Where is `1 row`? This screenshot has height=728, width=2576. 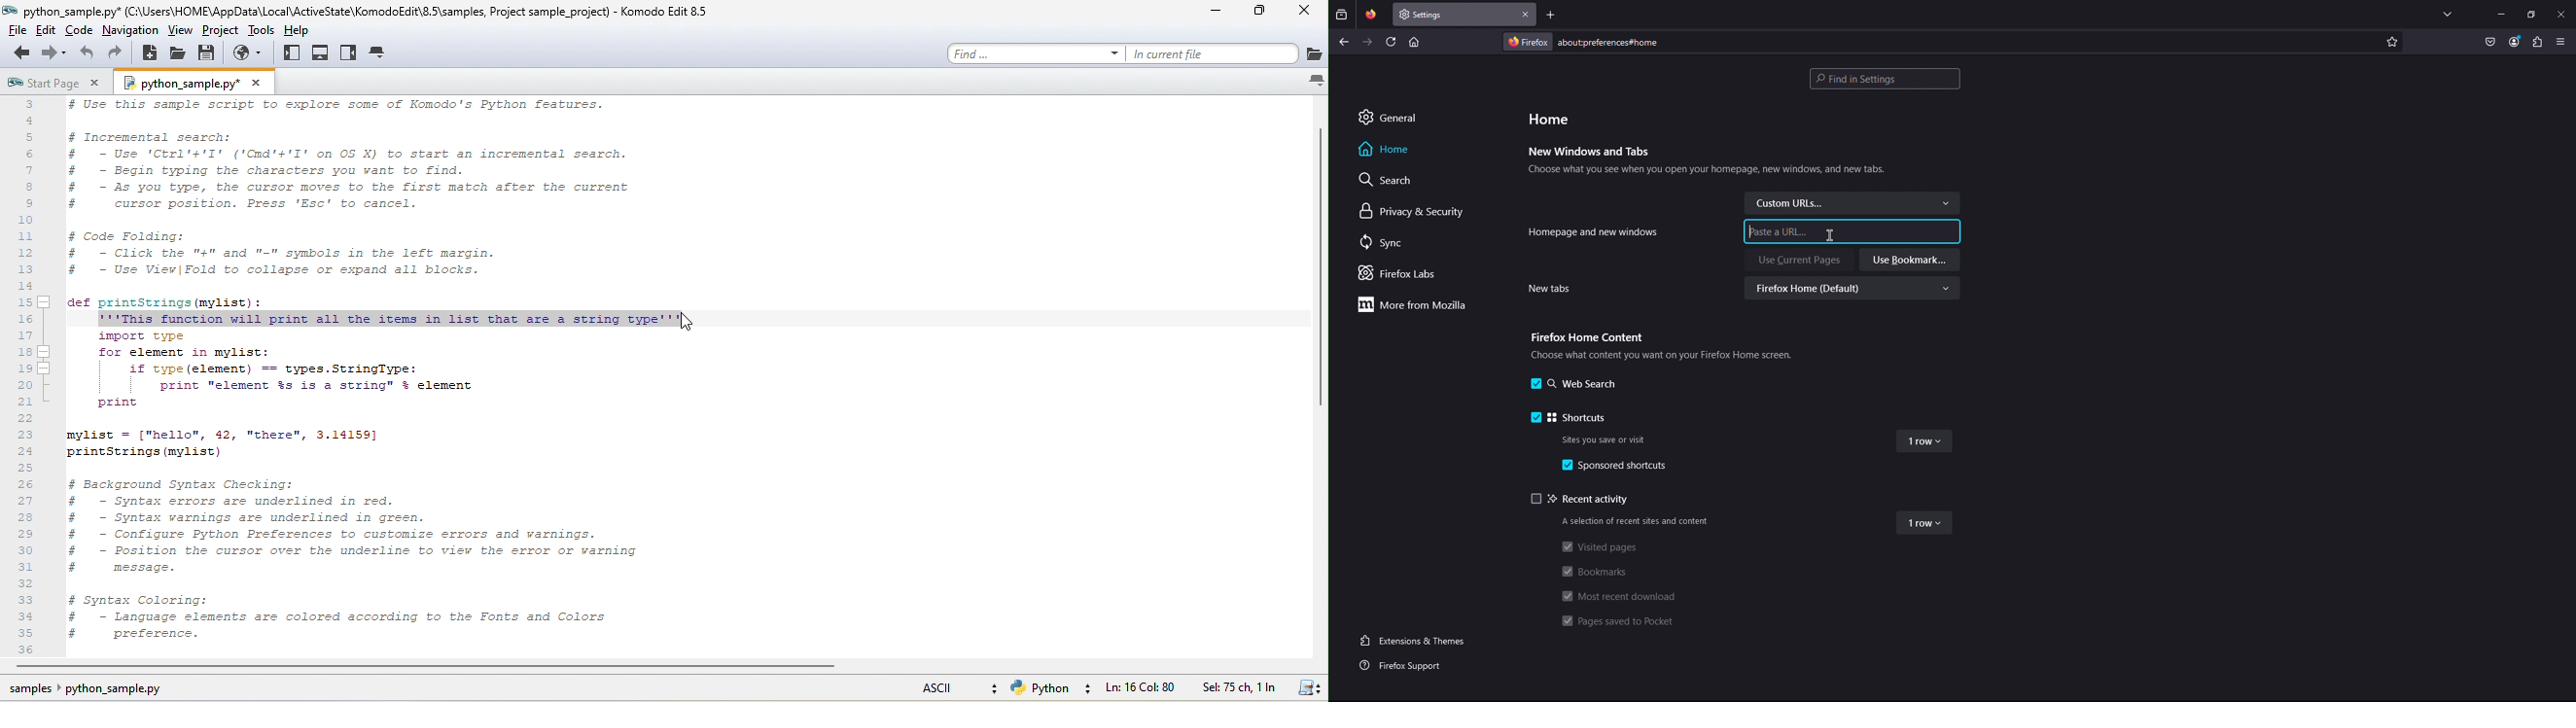 1 row is located at coordinates (1925, 524).